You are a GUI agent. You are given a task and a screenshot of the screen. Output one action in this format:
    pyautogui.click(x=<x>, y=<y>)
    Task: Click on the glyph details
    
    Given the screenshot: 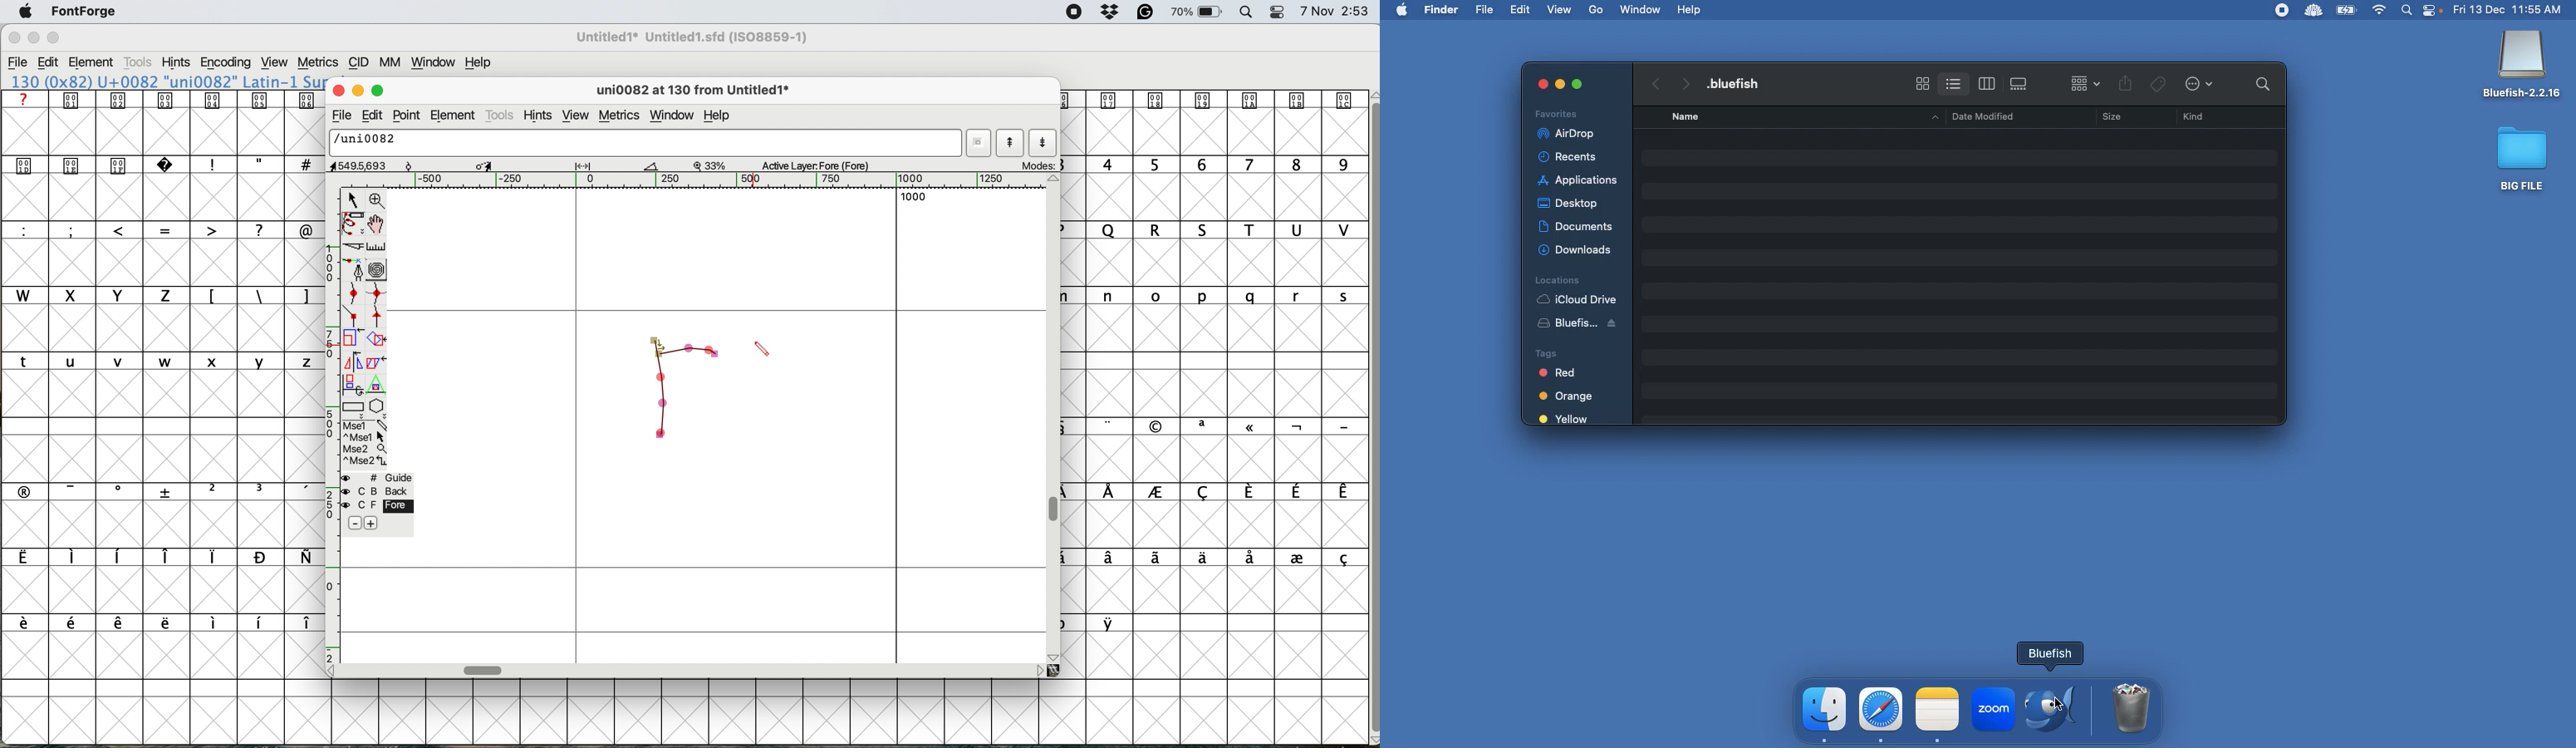 What is the action you would take?
    pyautogui.click(x=699, y=91)
    